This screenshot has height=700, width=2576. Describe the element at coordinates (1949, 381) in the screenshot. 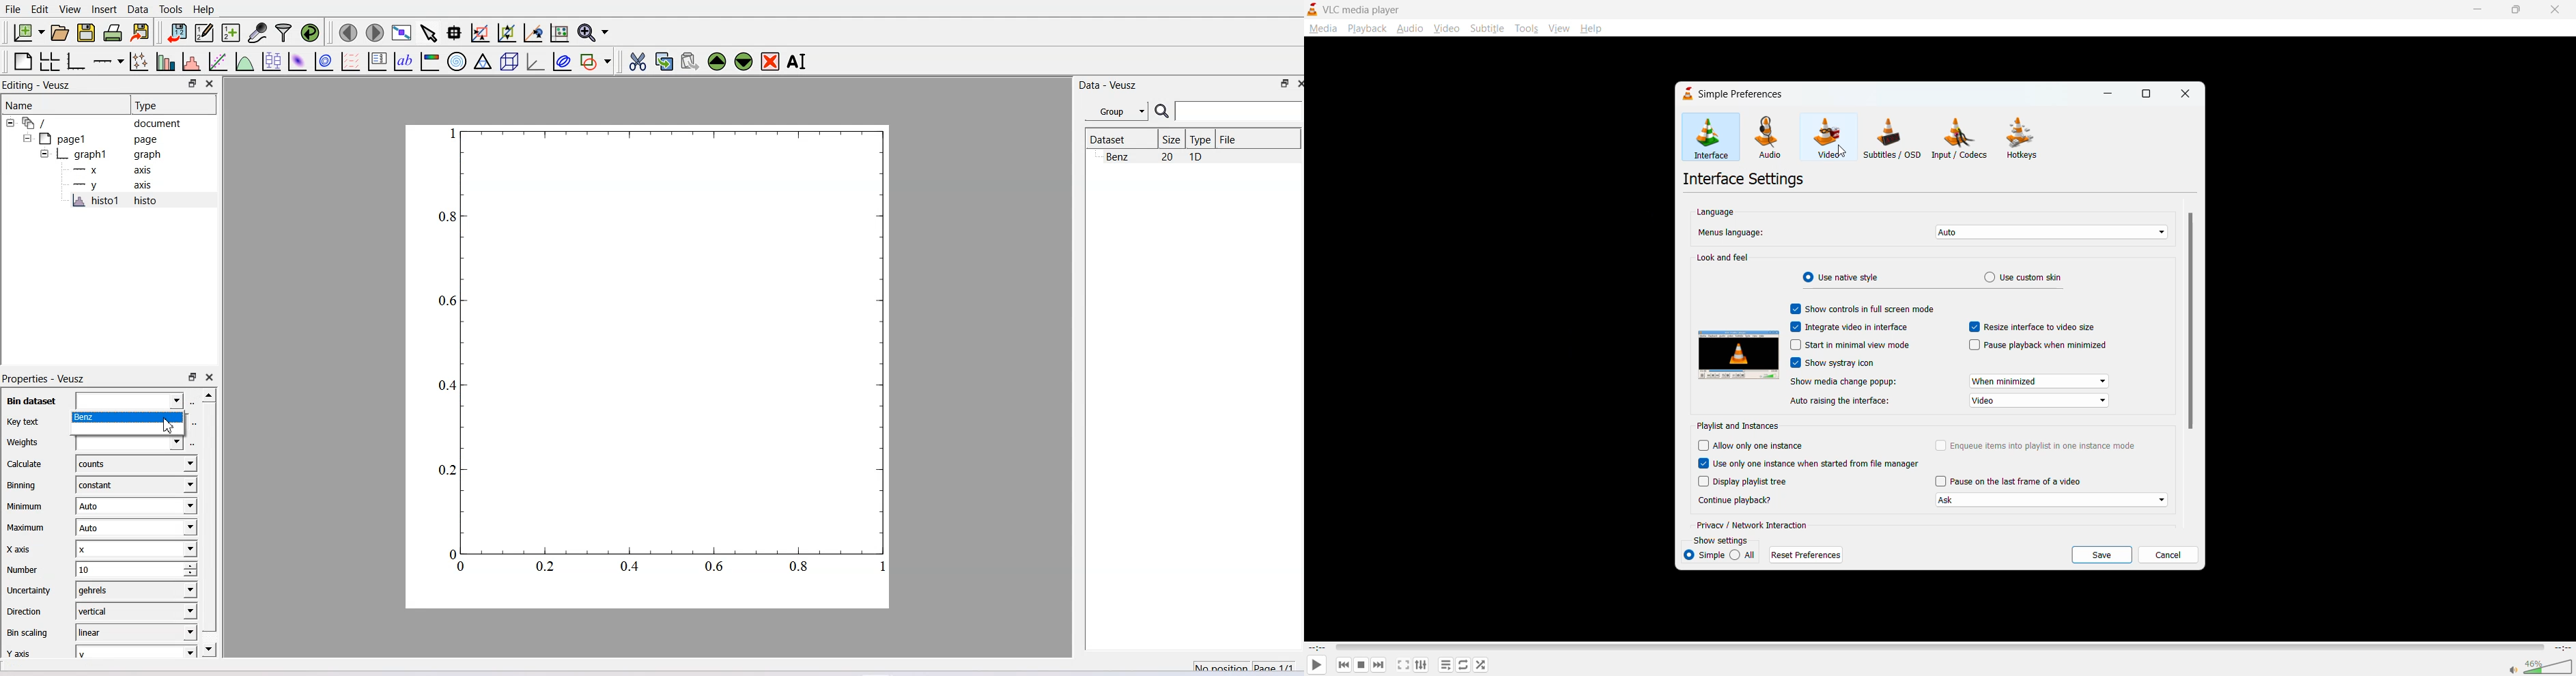

I see `show media change popup` at that location.